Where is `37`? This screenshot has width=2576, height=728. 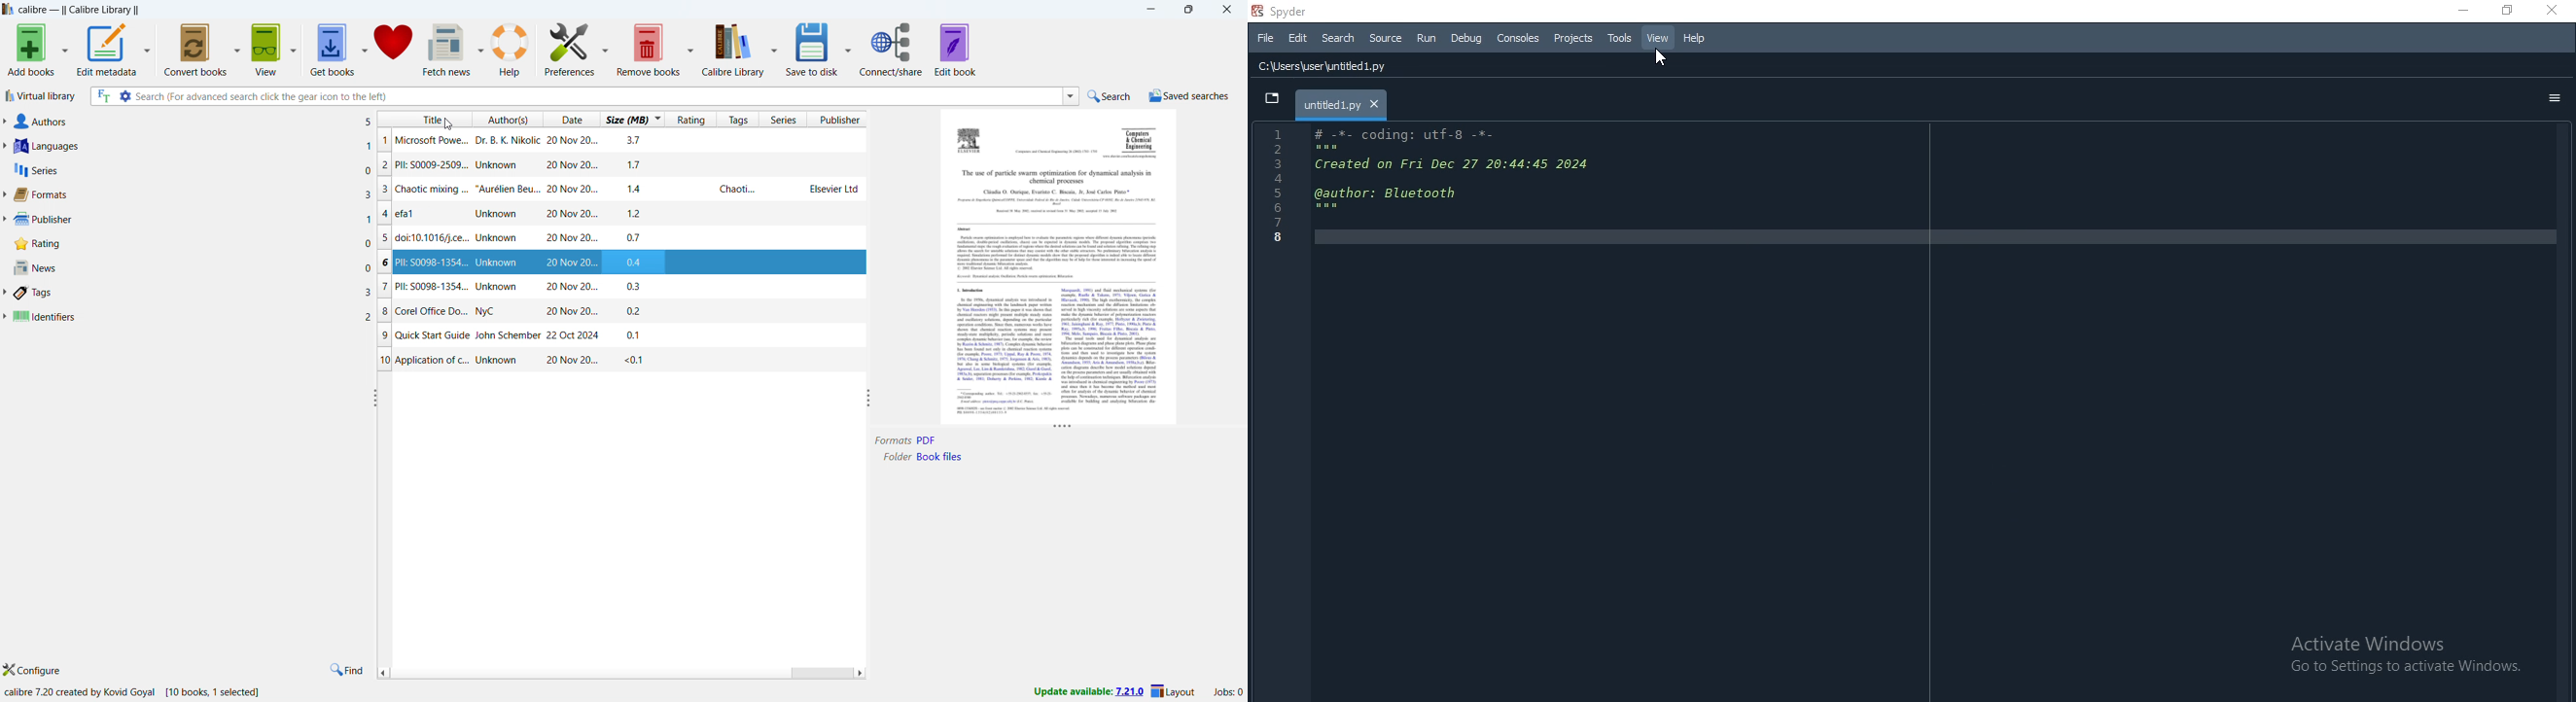
37 is located at coordinates (633, 140).